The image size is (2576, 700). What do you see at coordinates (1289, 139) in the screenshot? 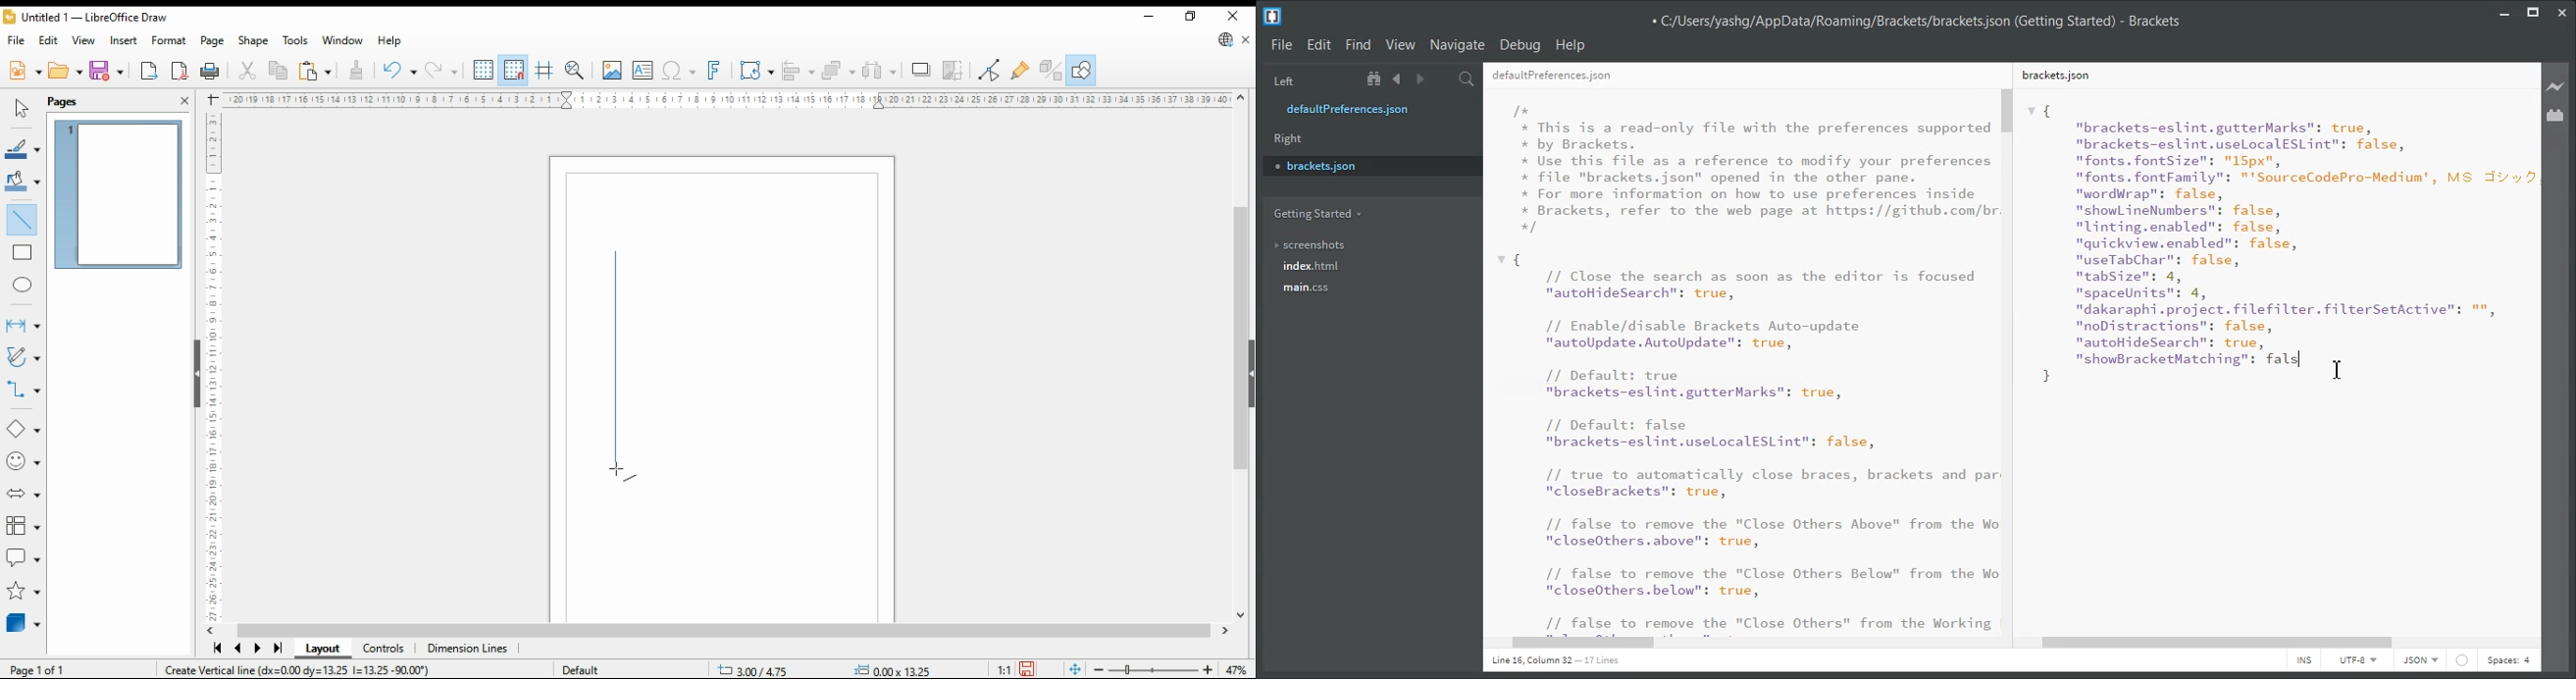
I see `Right` at bounding box center [1289, 139].